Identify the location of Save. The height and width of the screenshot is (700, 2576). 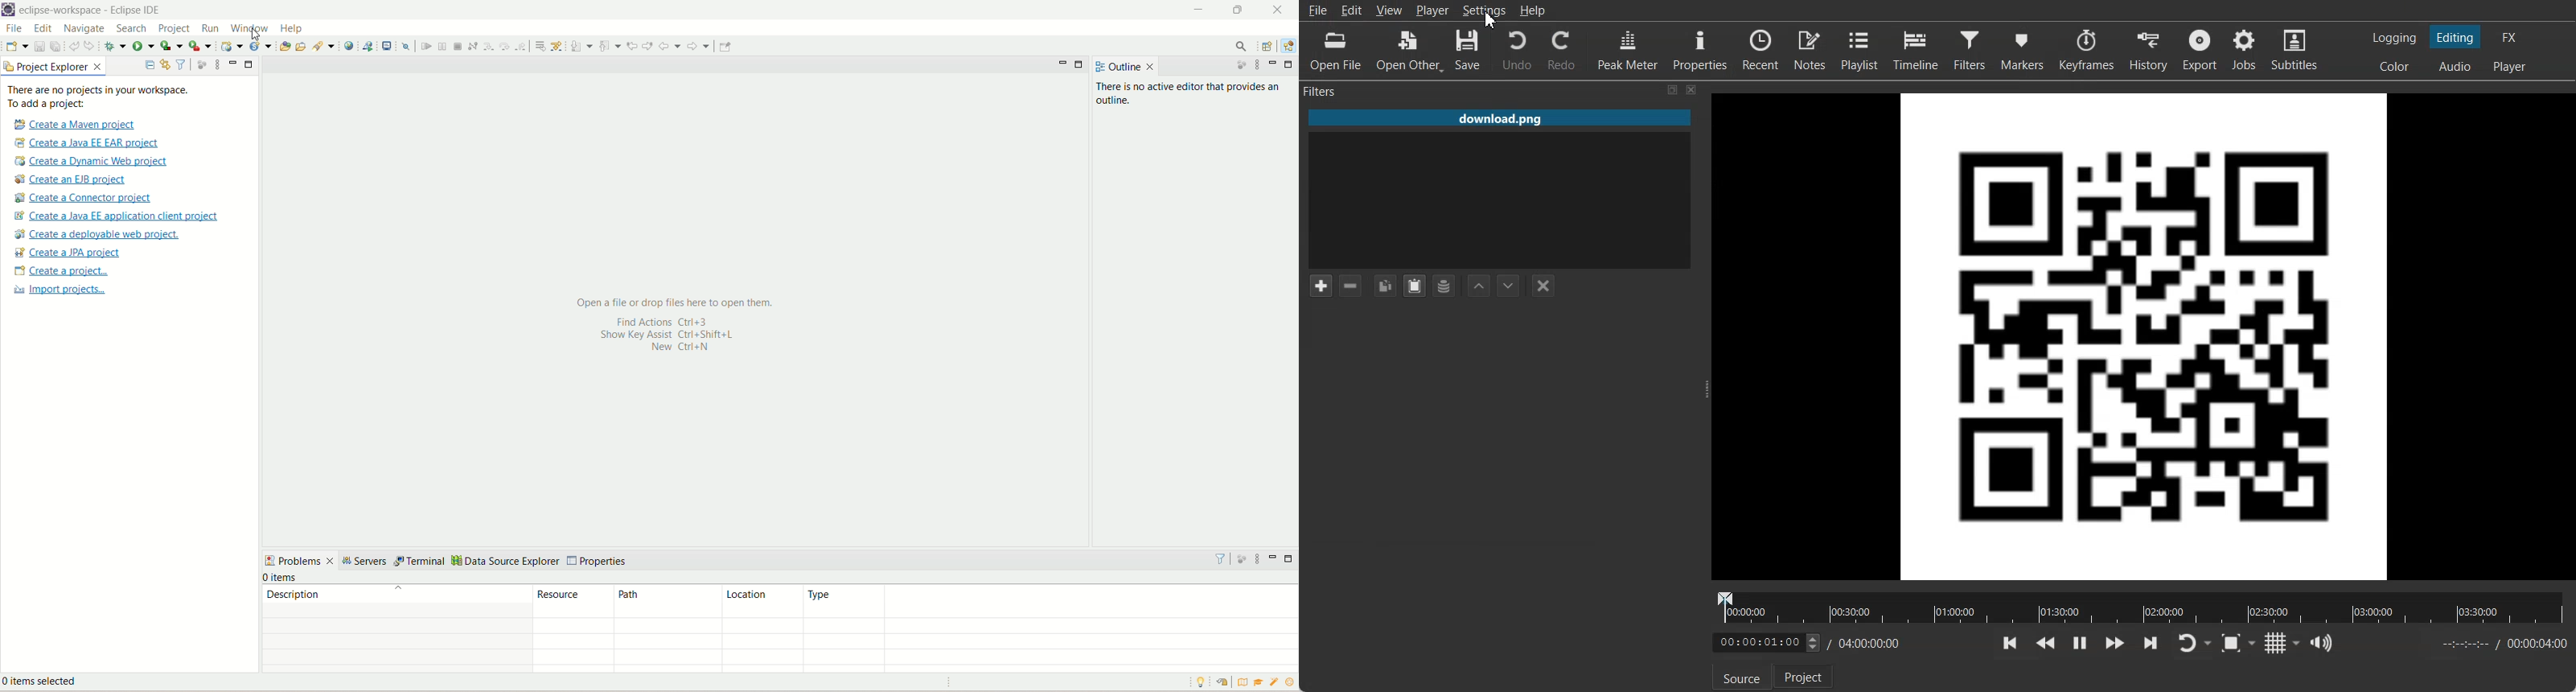
(1469, 51).